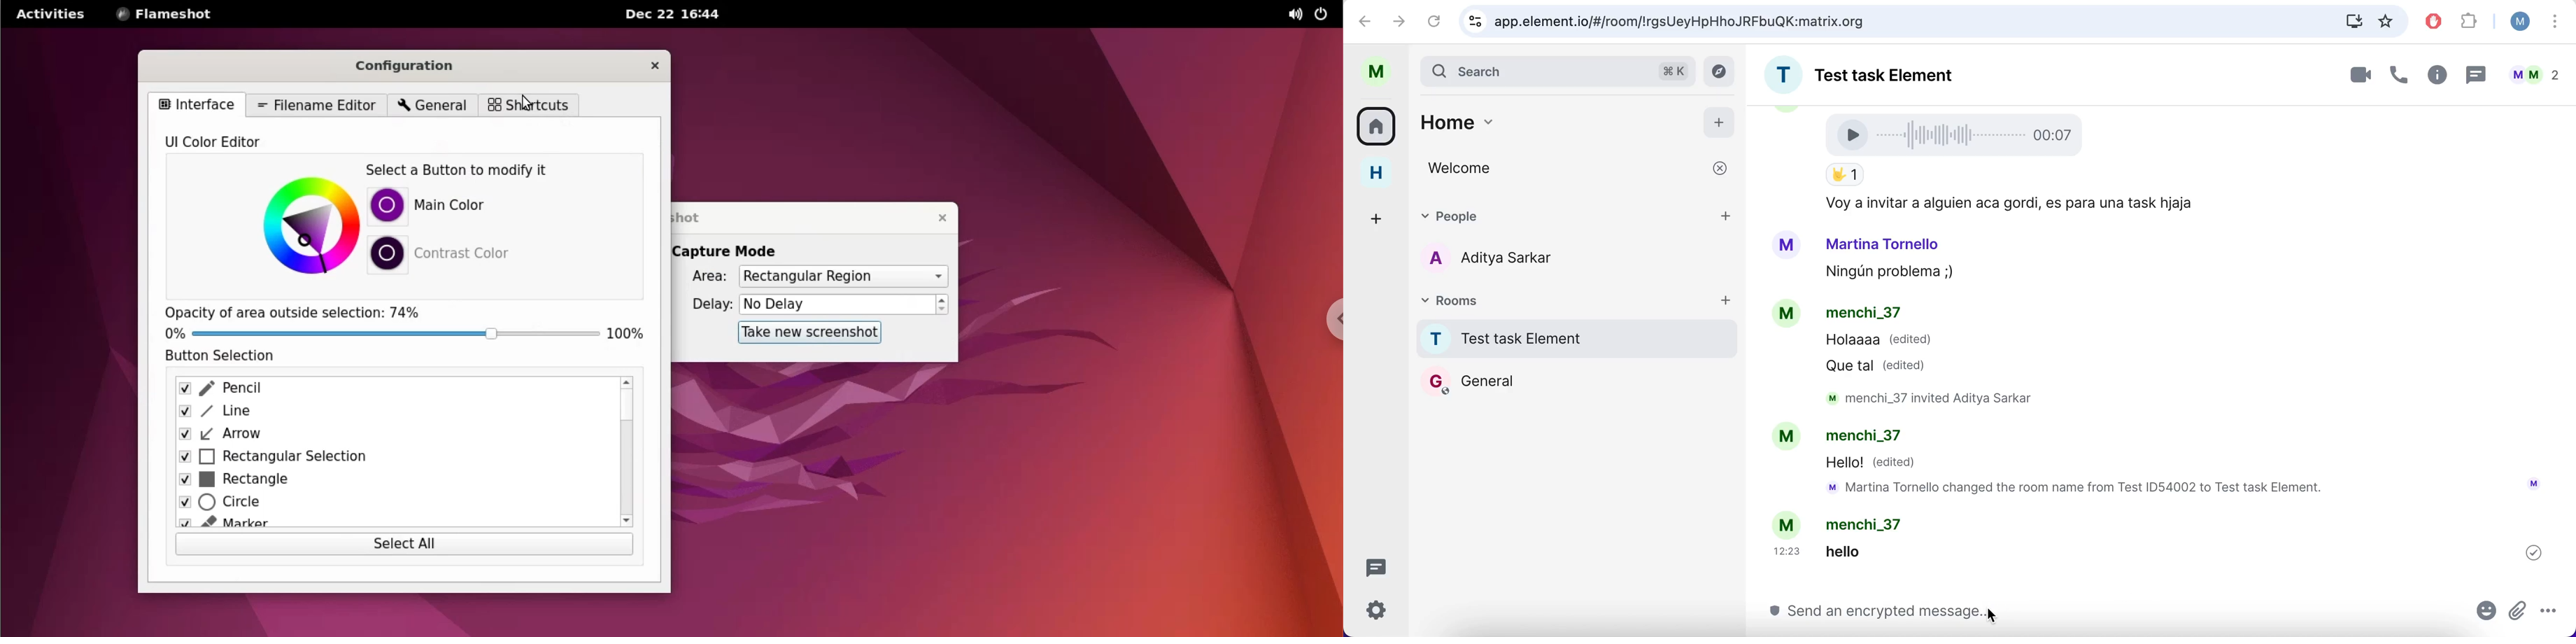 This screenshot has width=2576, height=644. Describe the element at coordinates (1577, 381) in the screenshot. I see `General rooms` at that location.